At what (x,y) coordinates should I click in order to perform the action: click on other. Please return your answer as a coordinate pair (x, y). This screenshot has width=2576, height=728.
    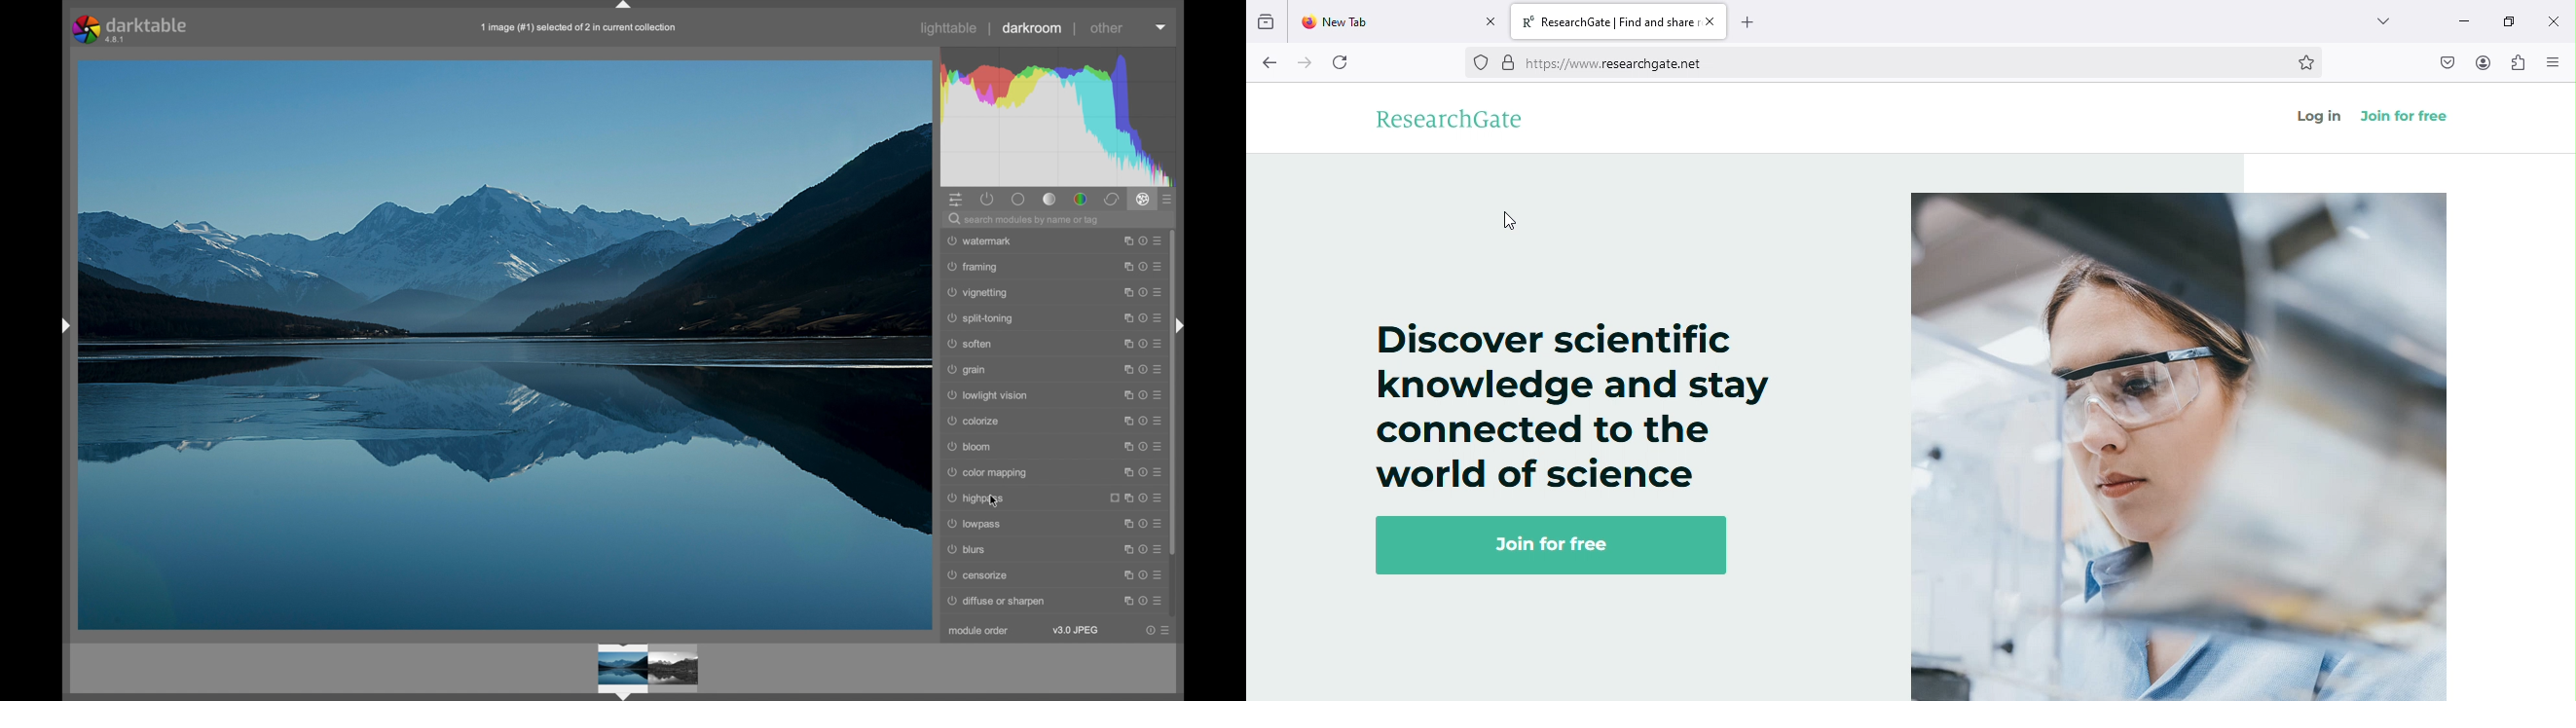
    Looking at the image, I should click on (1106, 28).